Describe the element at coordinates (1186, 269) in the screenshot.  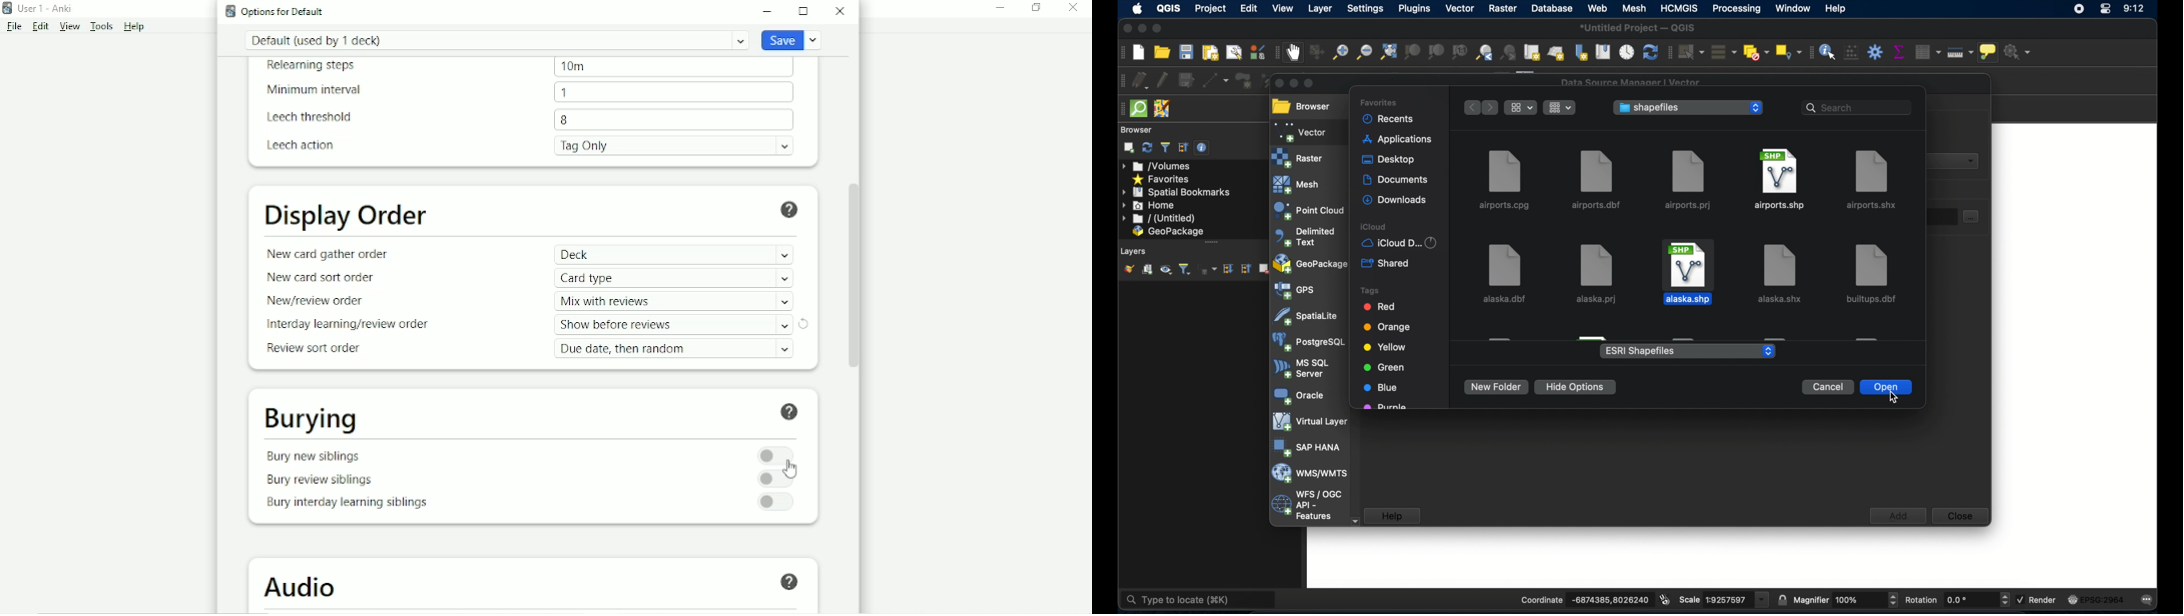
I see `filter legend` at that location.